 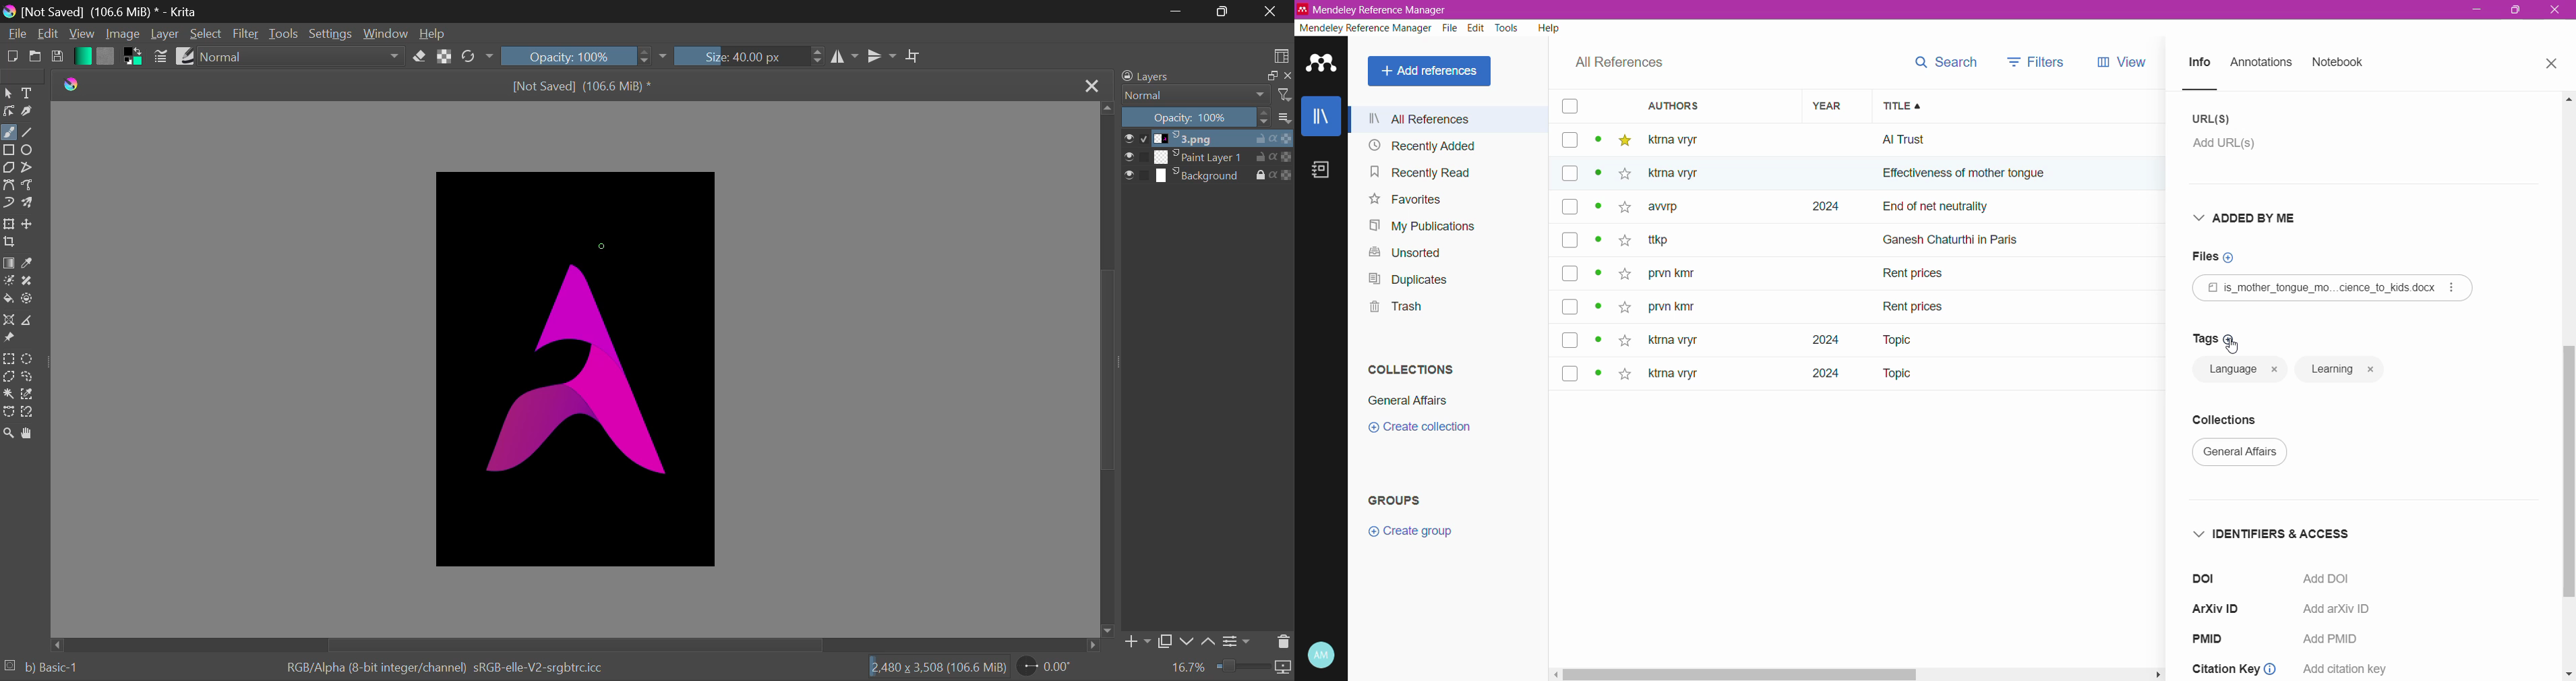 What do you see at coordinates (1674, 377) in the screenshot?
I see `ktma vryr` at bounding box center [1674, 377].